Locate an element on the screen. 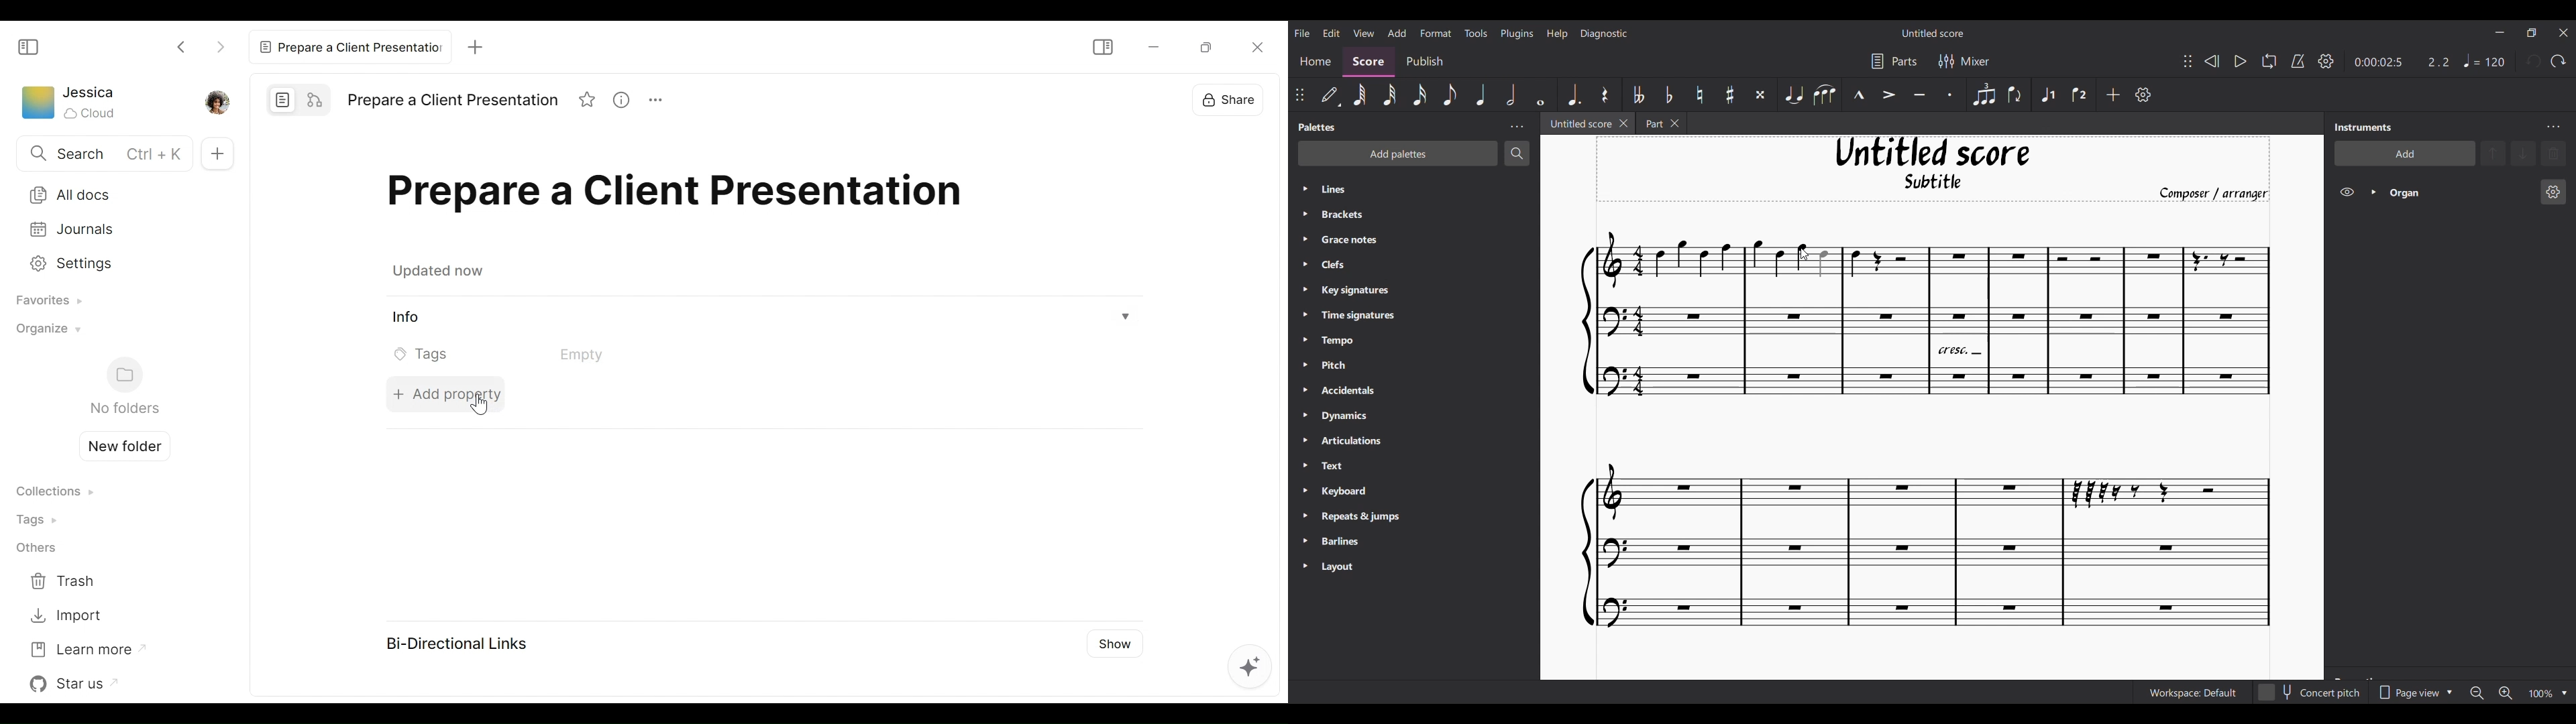 This screenshot has width=2576, height=728. 16th note is located at coordinates (1419, 95).